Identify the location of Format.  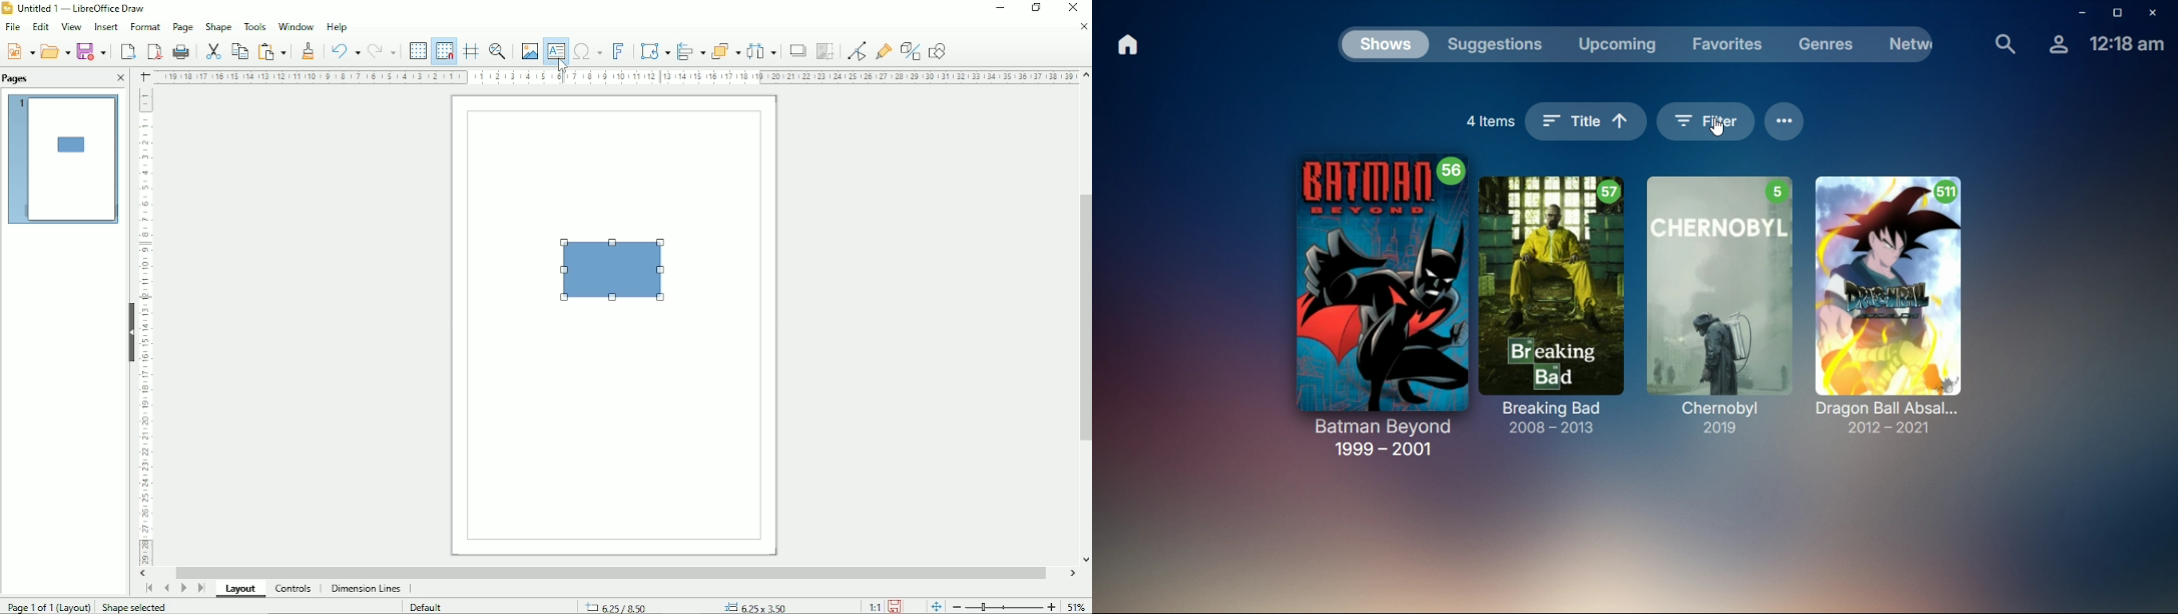
(145, 26).